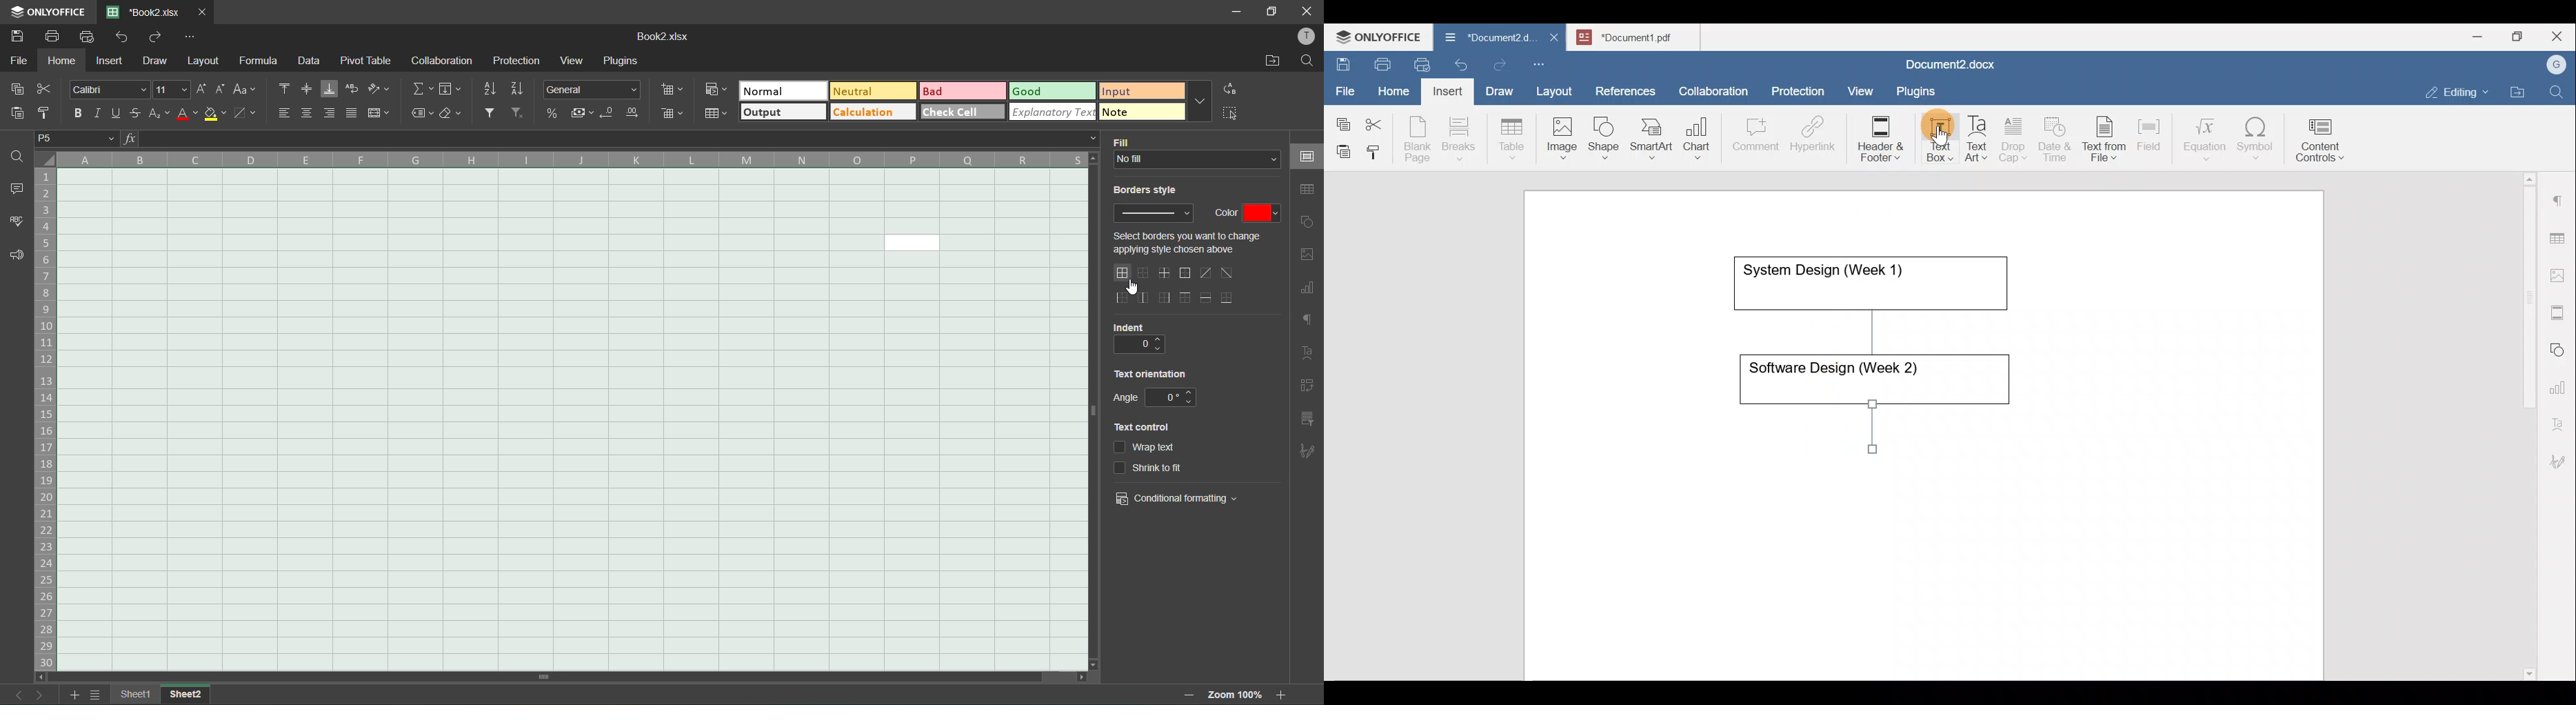  I want to click on set diagonal up border, so click(1206, 274).